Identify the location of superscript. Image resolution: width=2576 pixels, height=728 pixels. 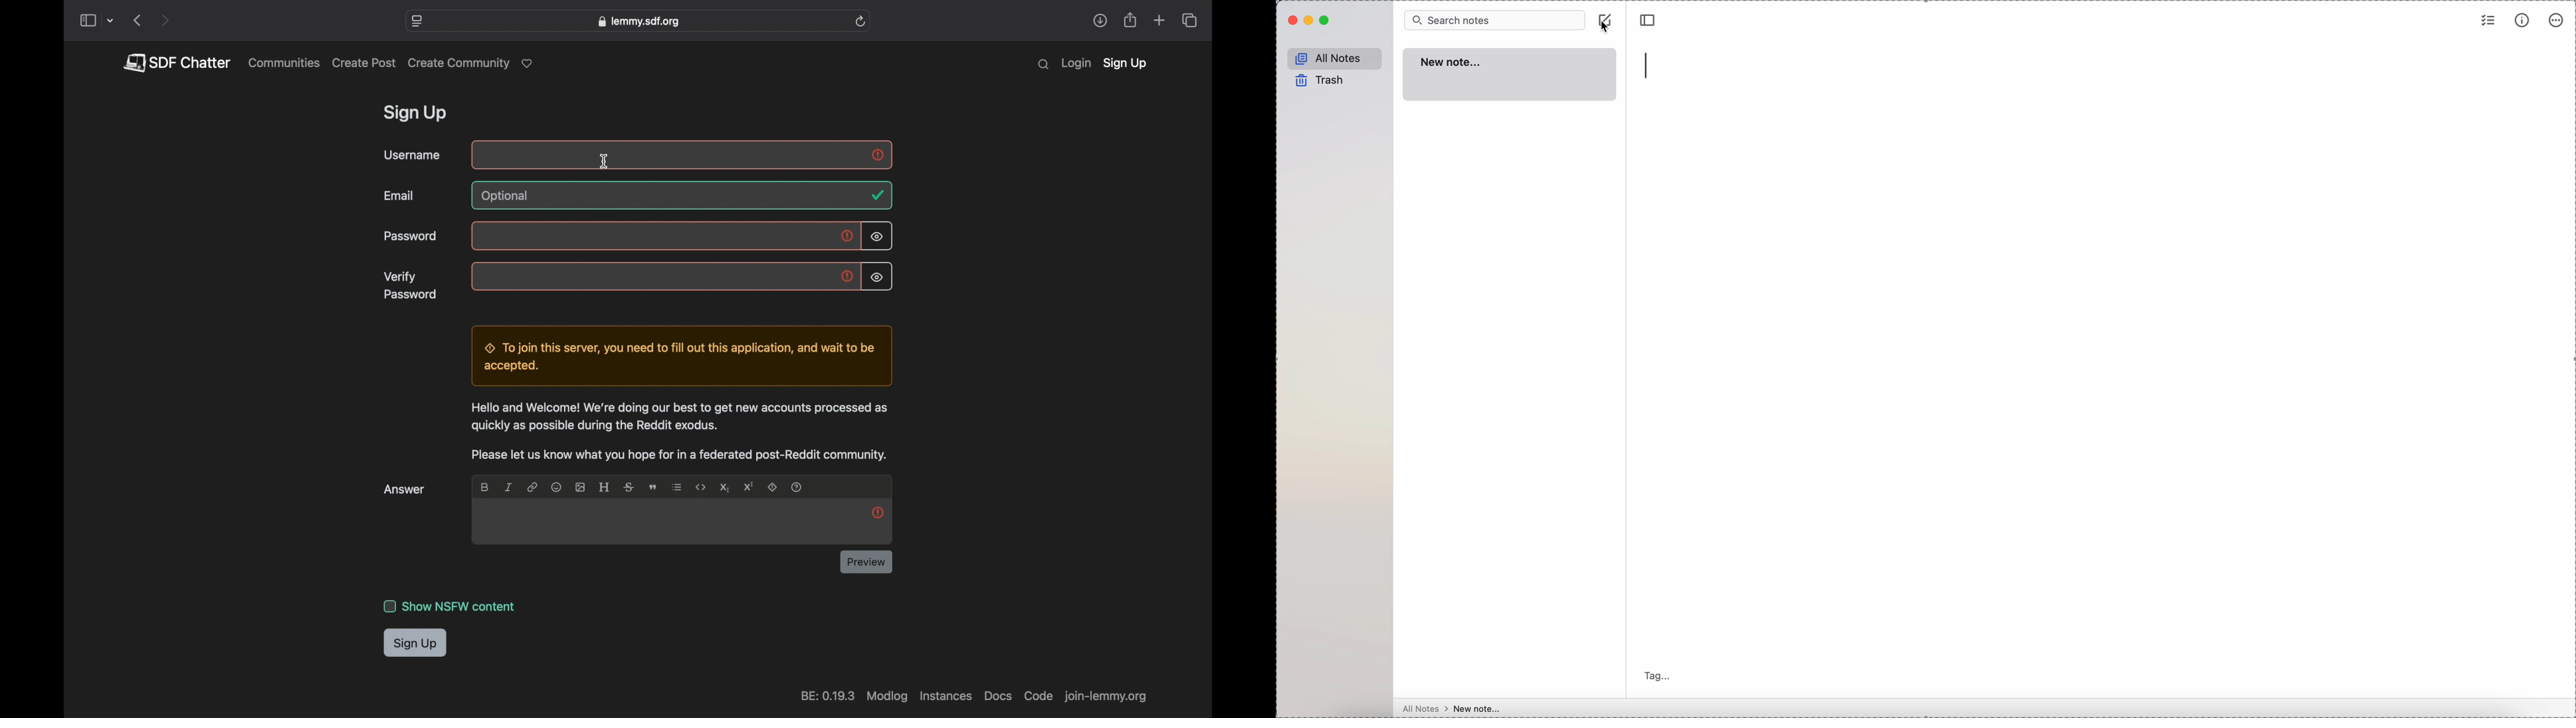
(749, 487).